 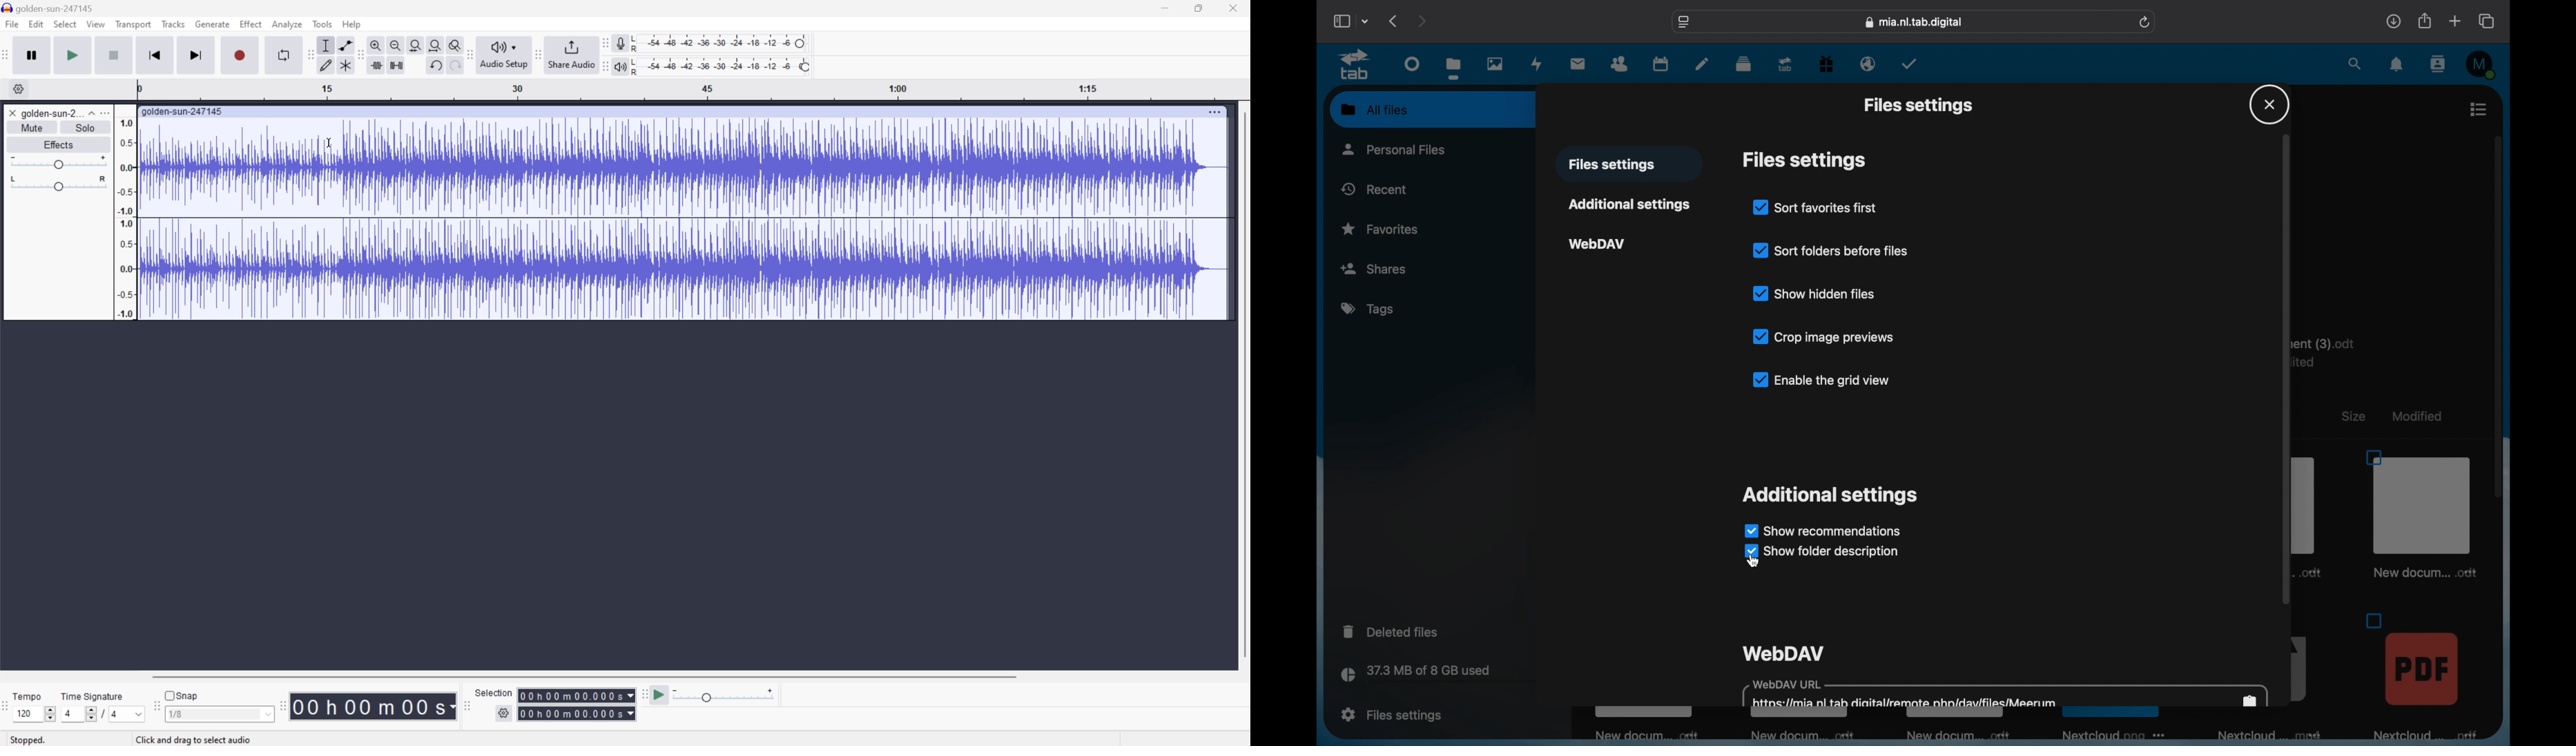 I want to click on Audio setup, so click(x=505, y=54).